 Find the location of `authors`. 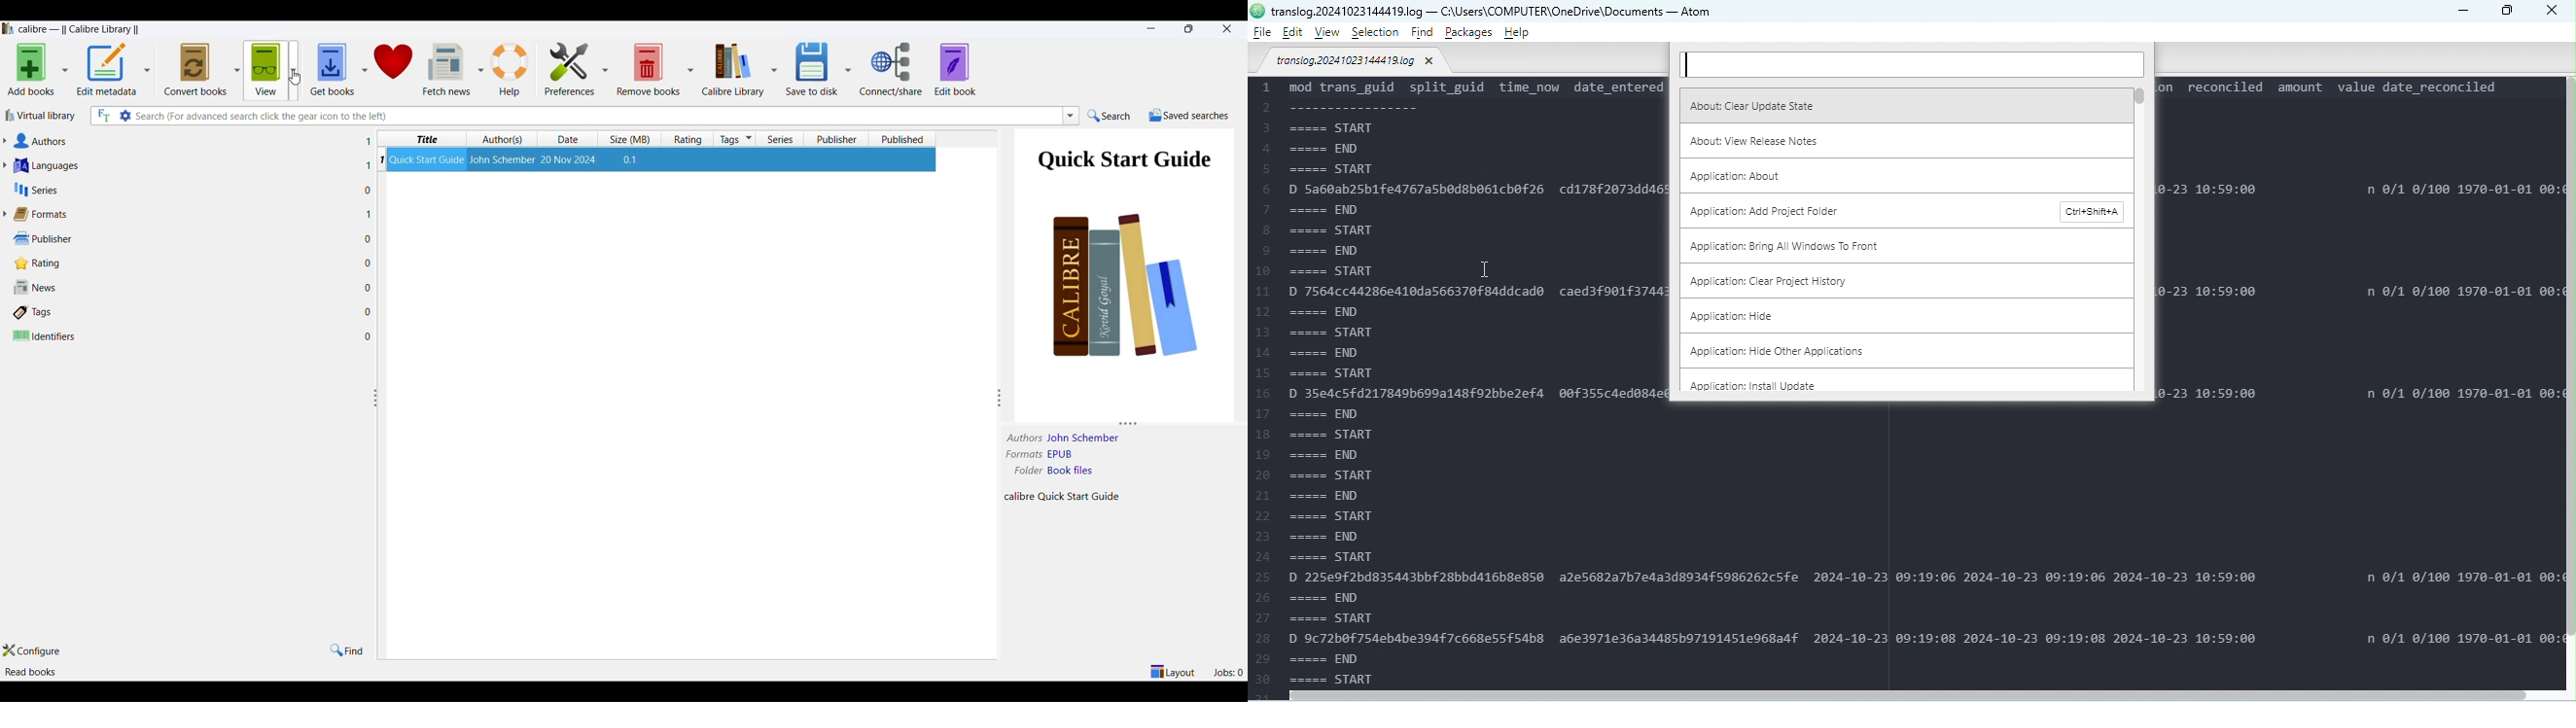

authors is located at coordinates (188, 138).